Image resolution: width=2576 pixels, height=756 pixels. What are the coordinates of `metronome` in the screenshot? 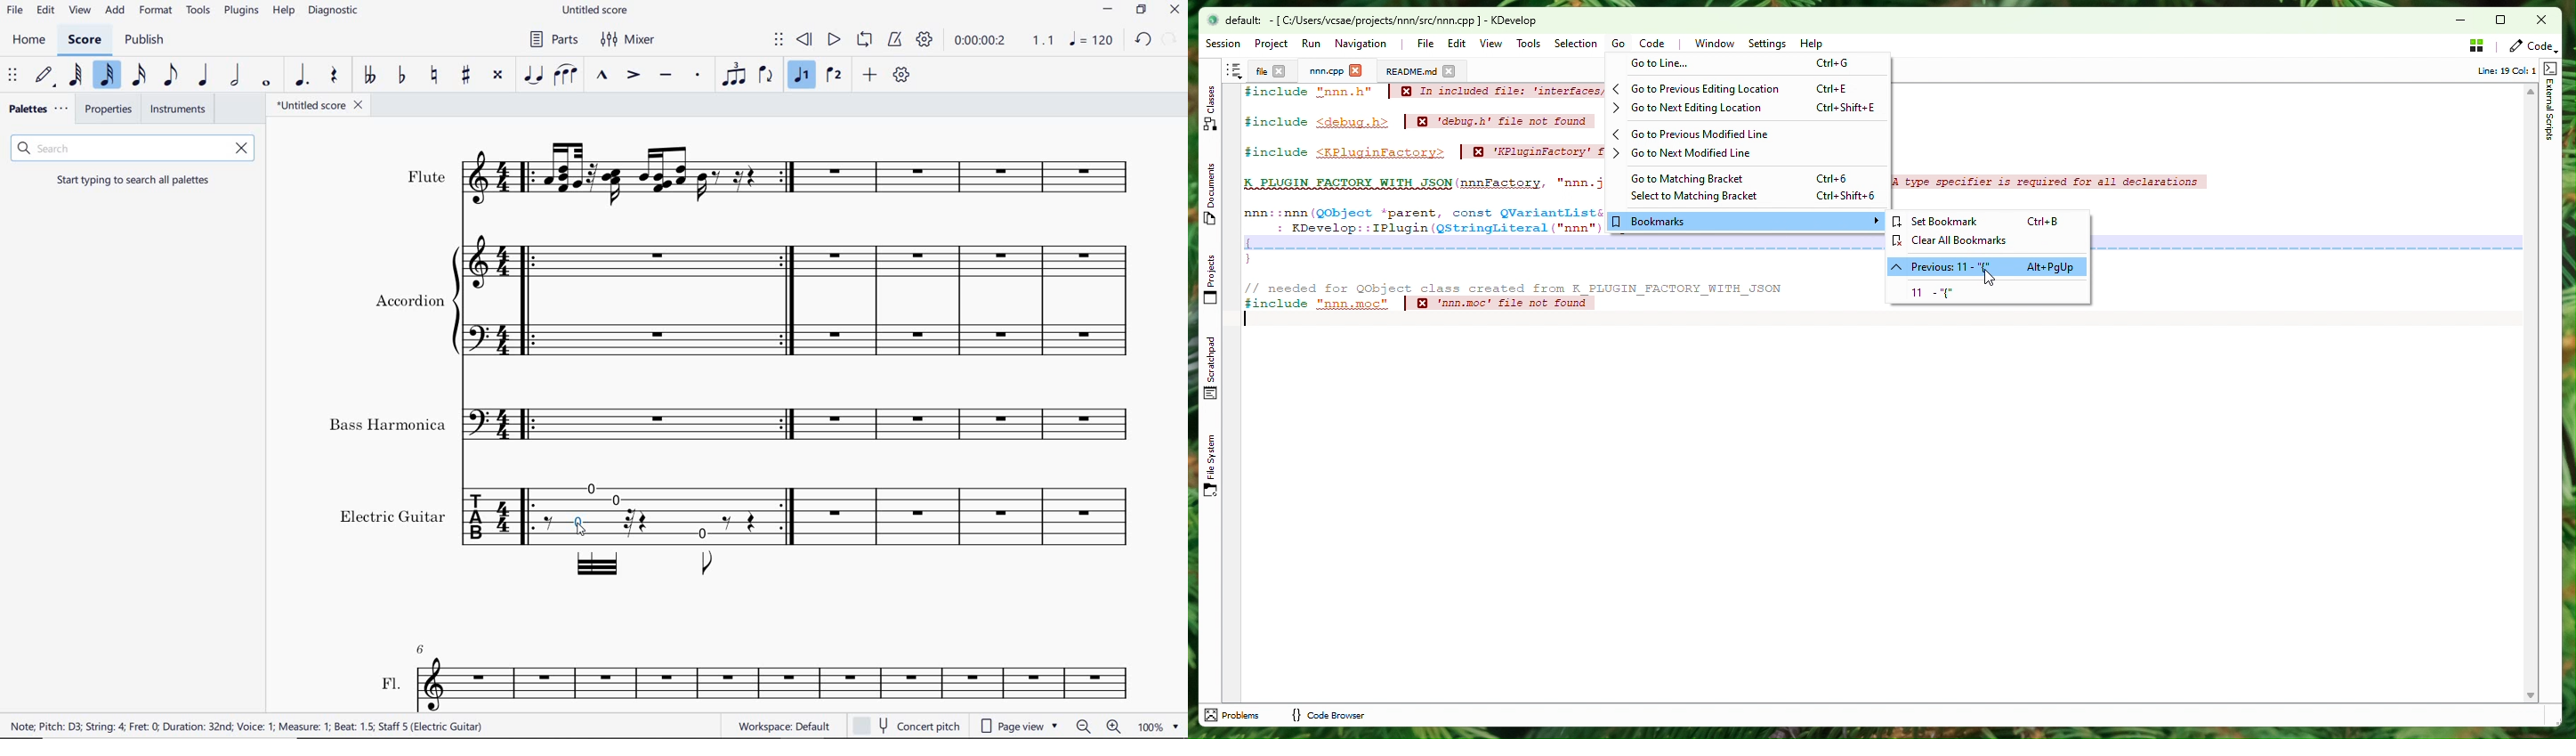 It's located at (894, 39).